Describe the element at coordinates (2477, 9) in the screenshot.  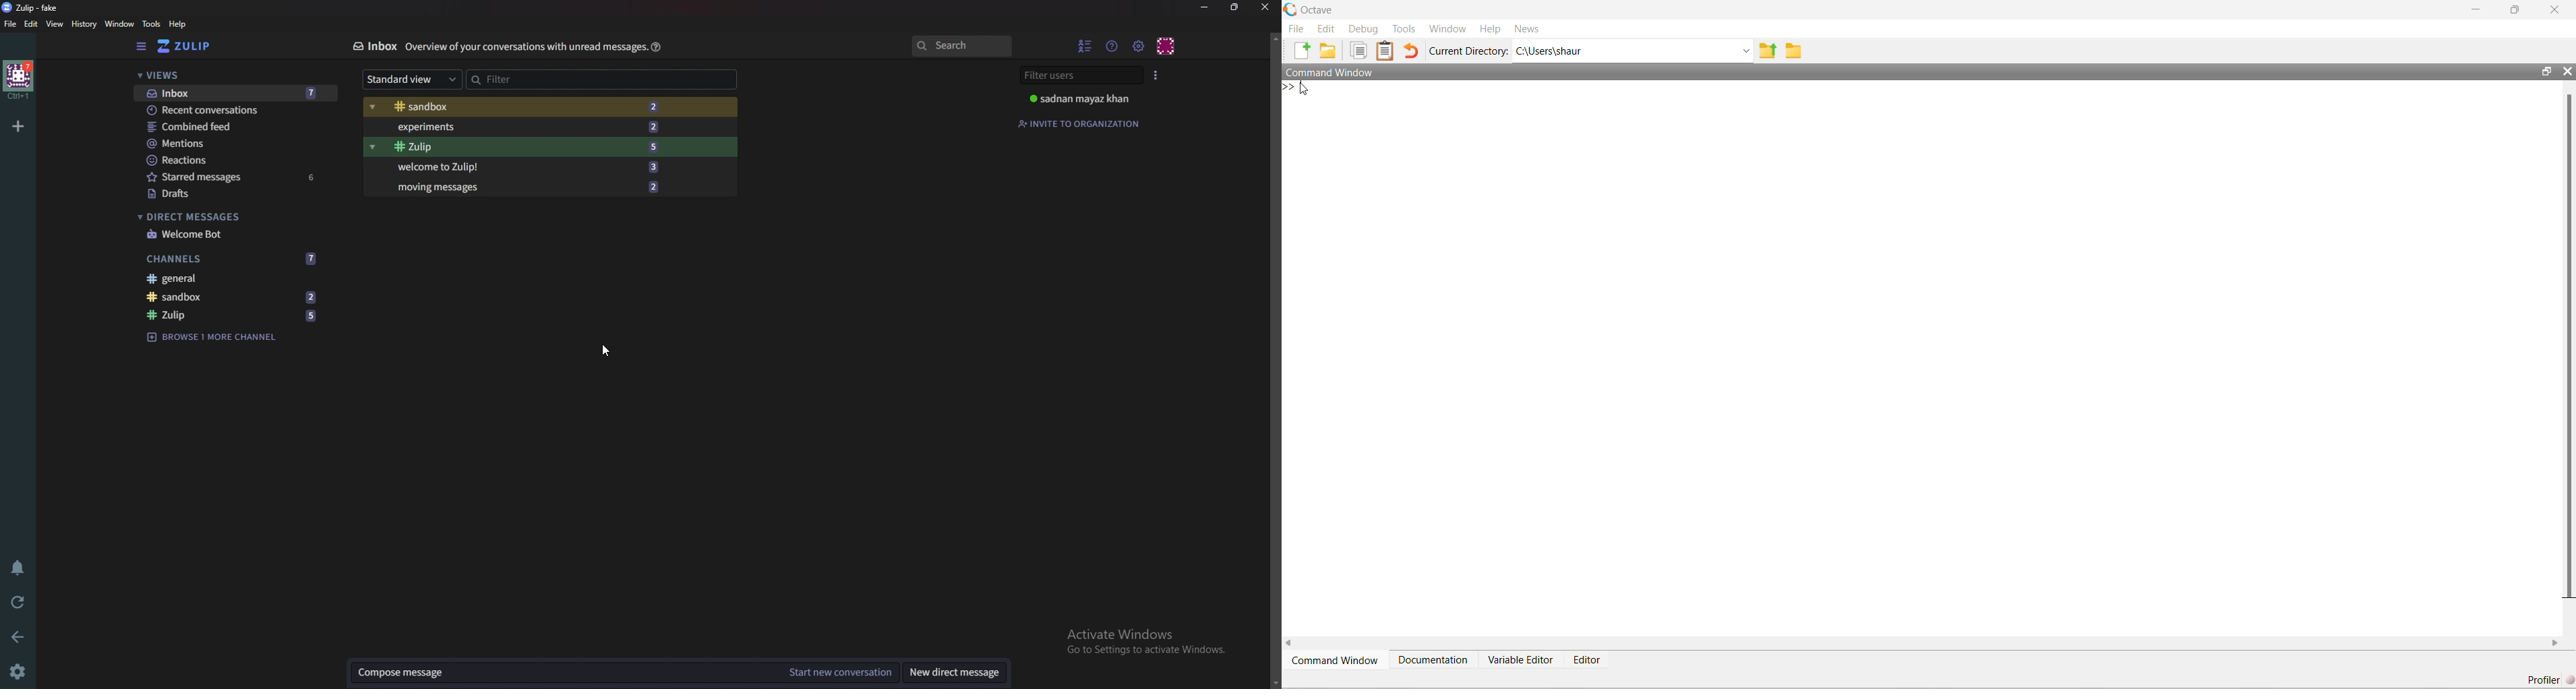
I see `Minimize` at that location.